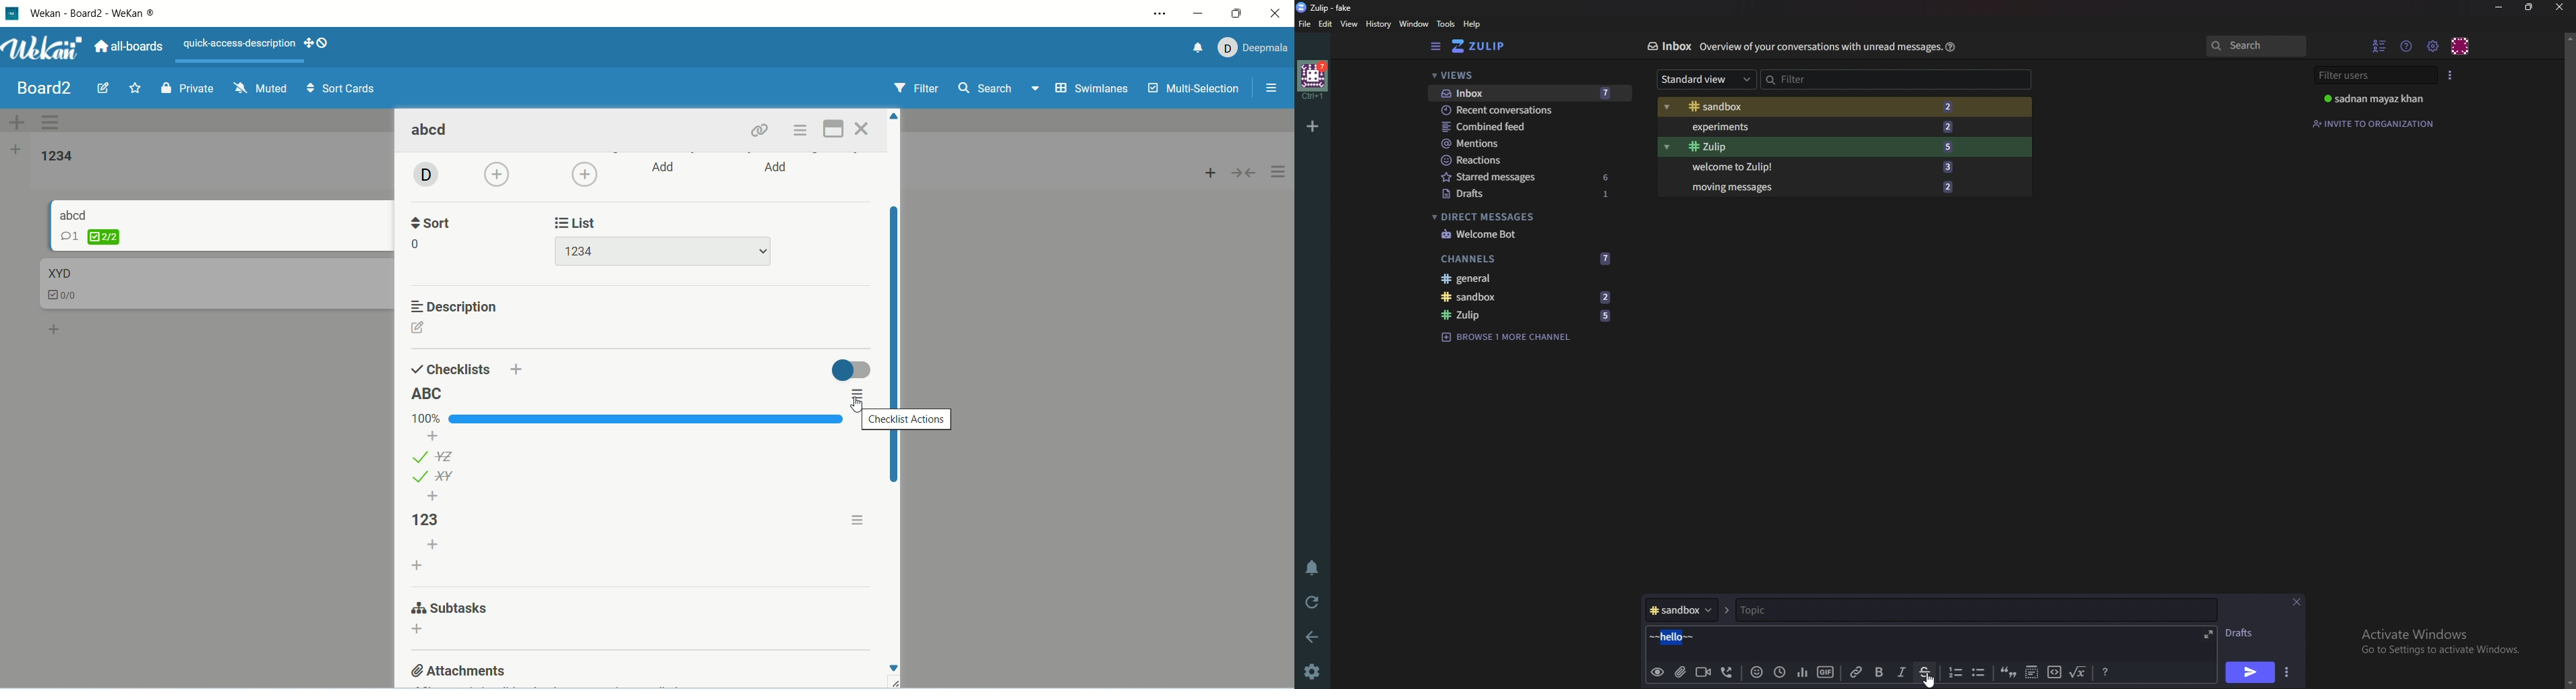 This screenshot has width=2576, height=700. I want to click on Edit, so click(1328, 24).